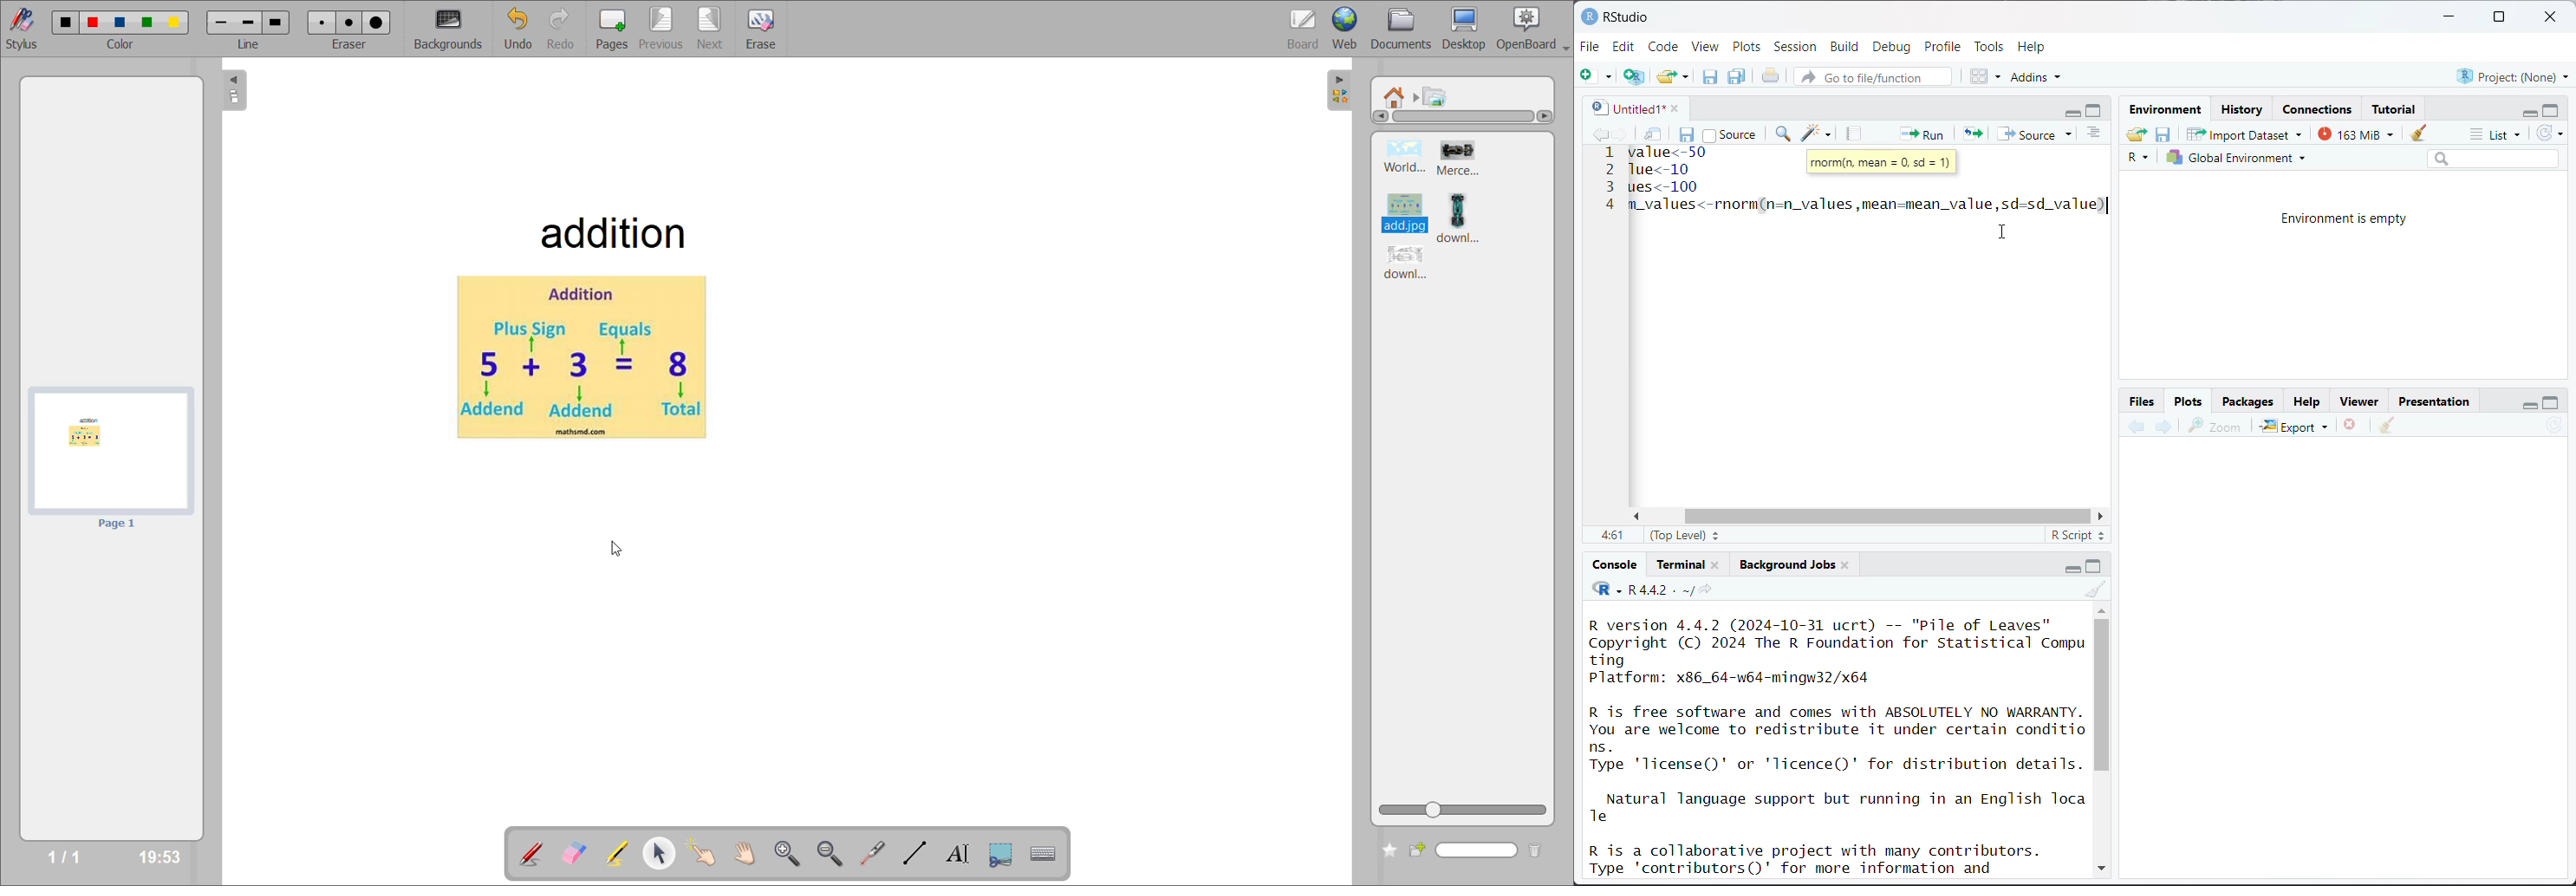  I want to click on vertical scroll bar, so click(2102, 694).